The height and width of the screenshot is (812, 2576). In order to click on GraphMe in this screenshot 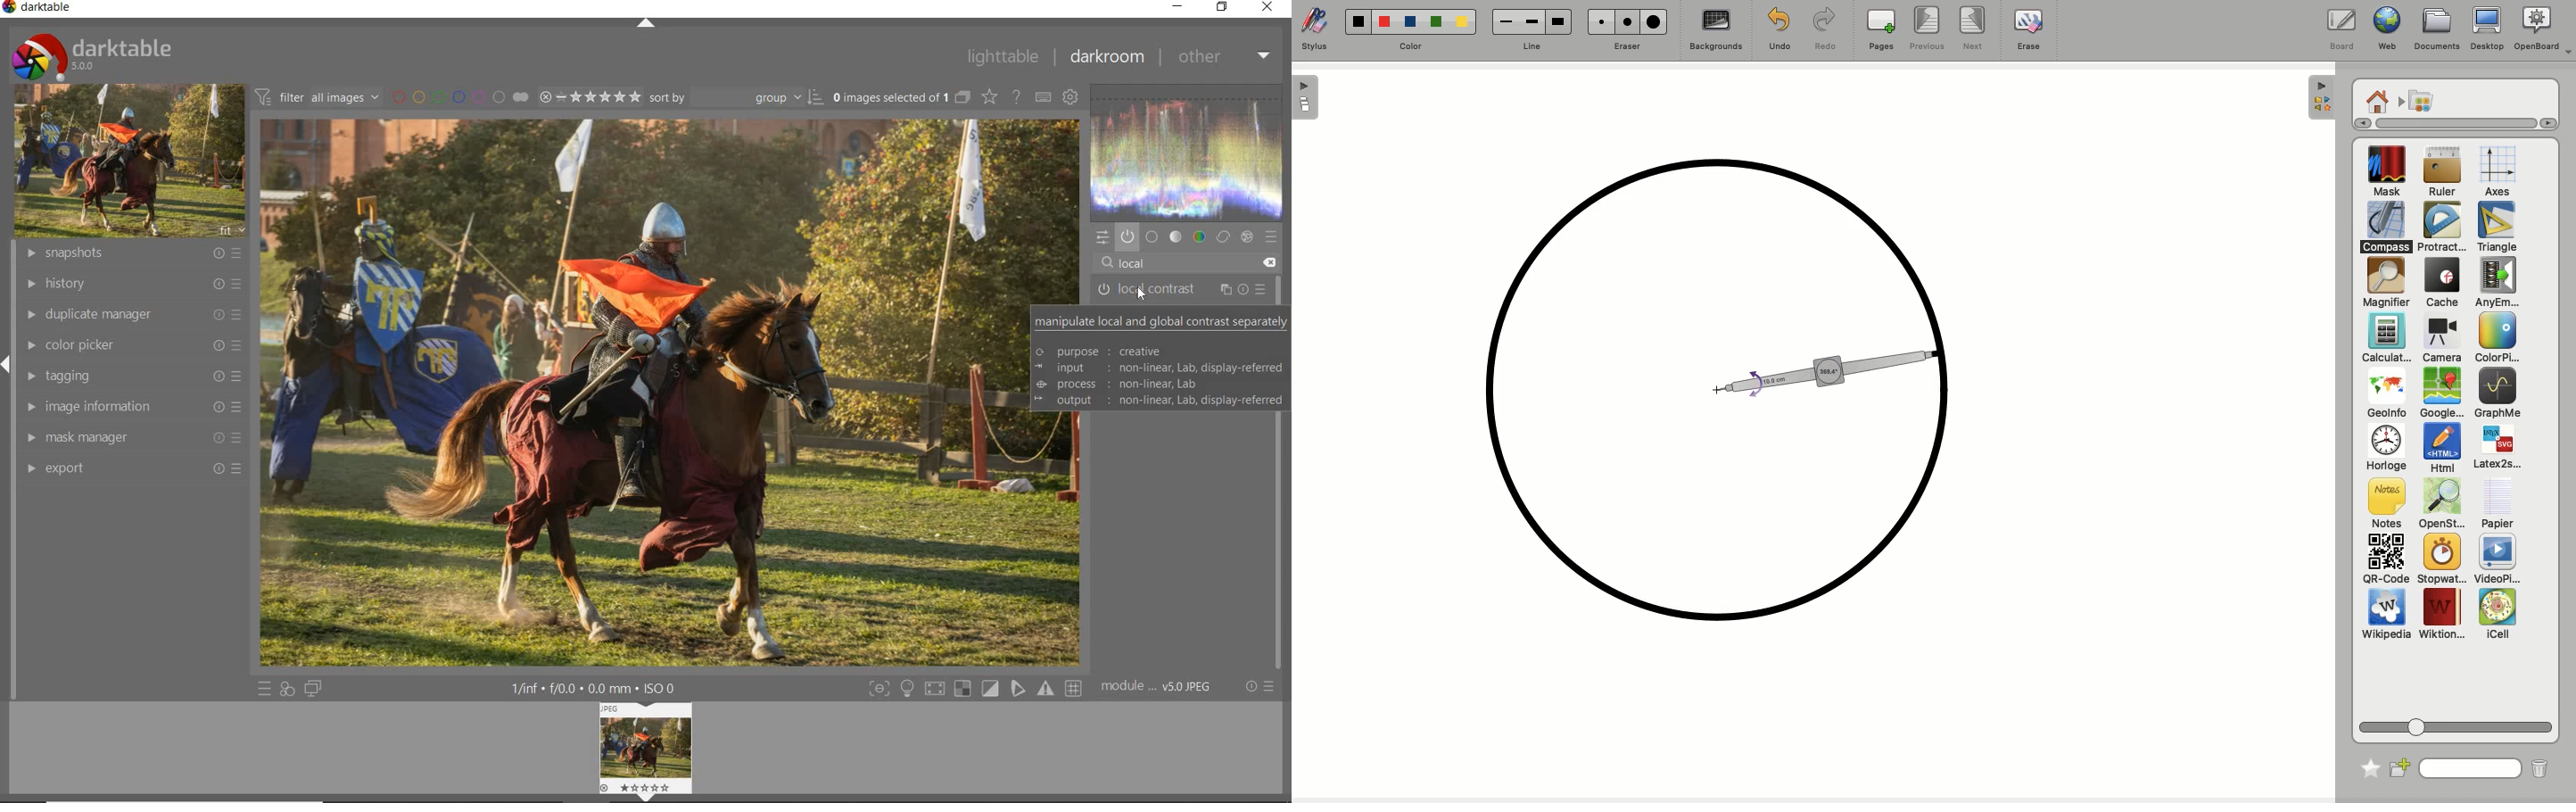, I will do `click(2497, 394)`.